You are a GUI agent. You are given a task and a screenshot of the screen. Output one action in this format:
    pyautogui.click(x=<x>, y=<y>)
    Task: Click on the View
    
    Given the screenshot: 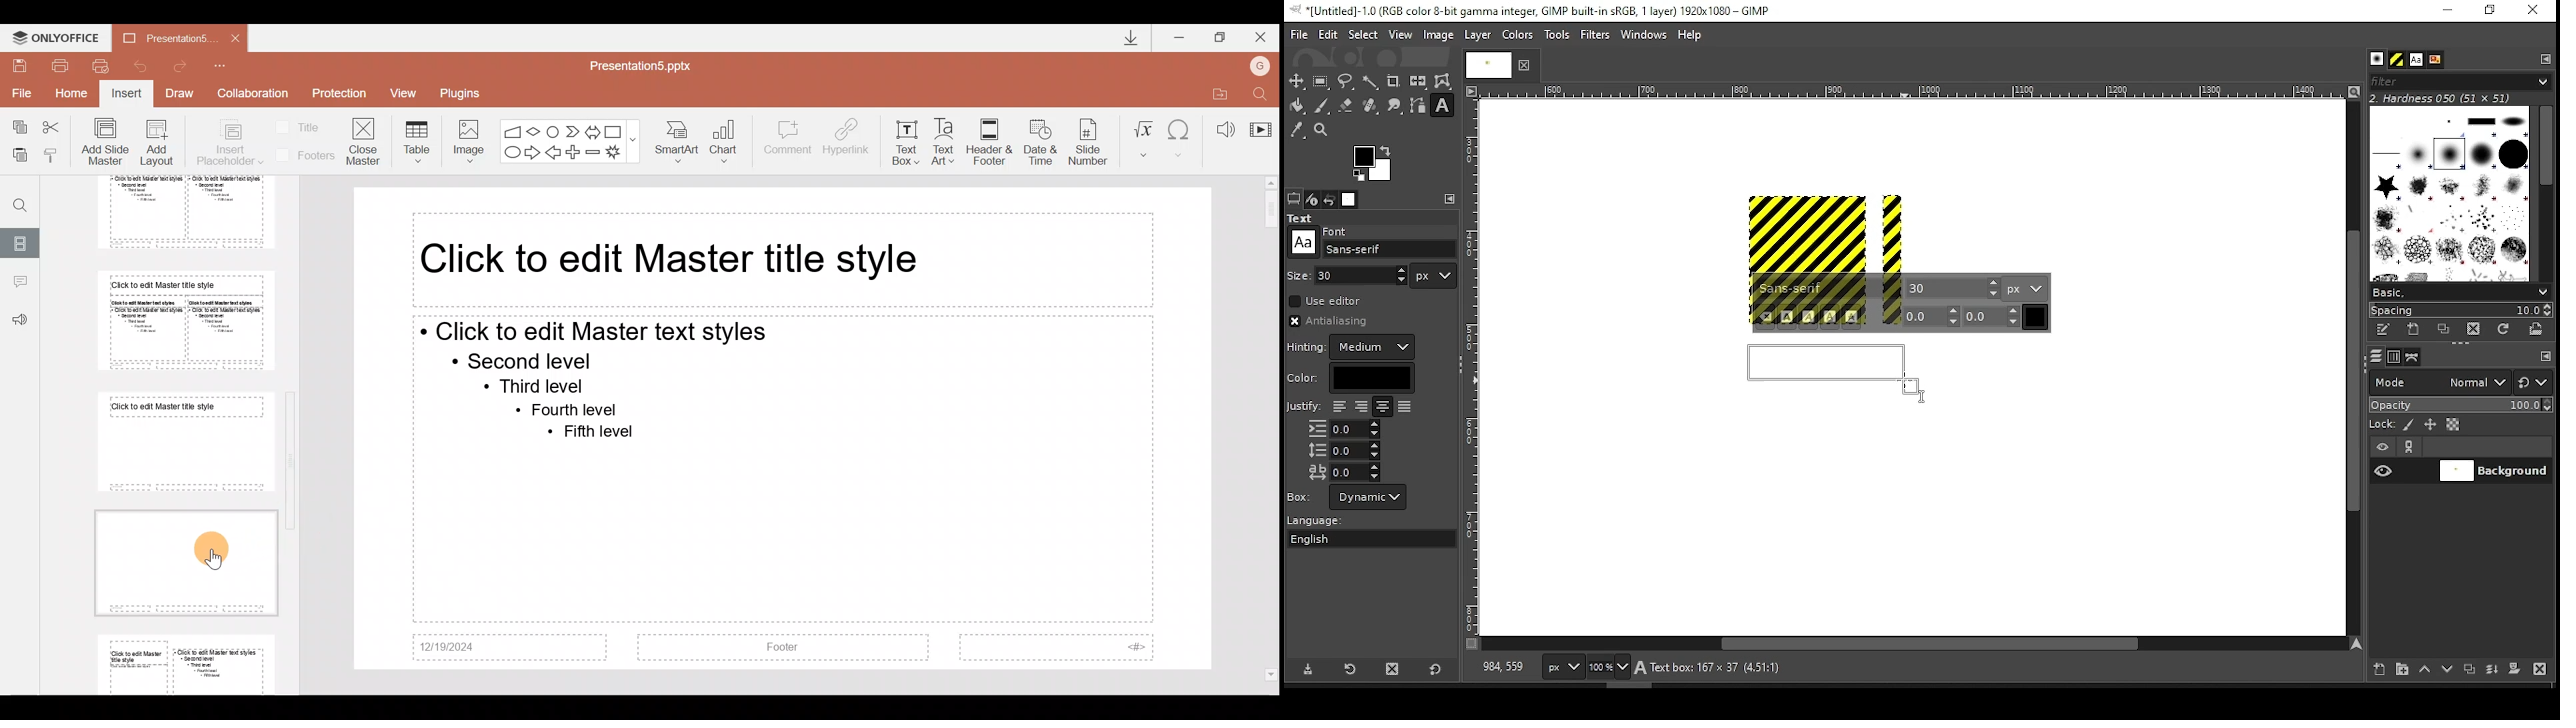 What is the action you would take?
    pyautogui.click(x=408, y=93)
    